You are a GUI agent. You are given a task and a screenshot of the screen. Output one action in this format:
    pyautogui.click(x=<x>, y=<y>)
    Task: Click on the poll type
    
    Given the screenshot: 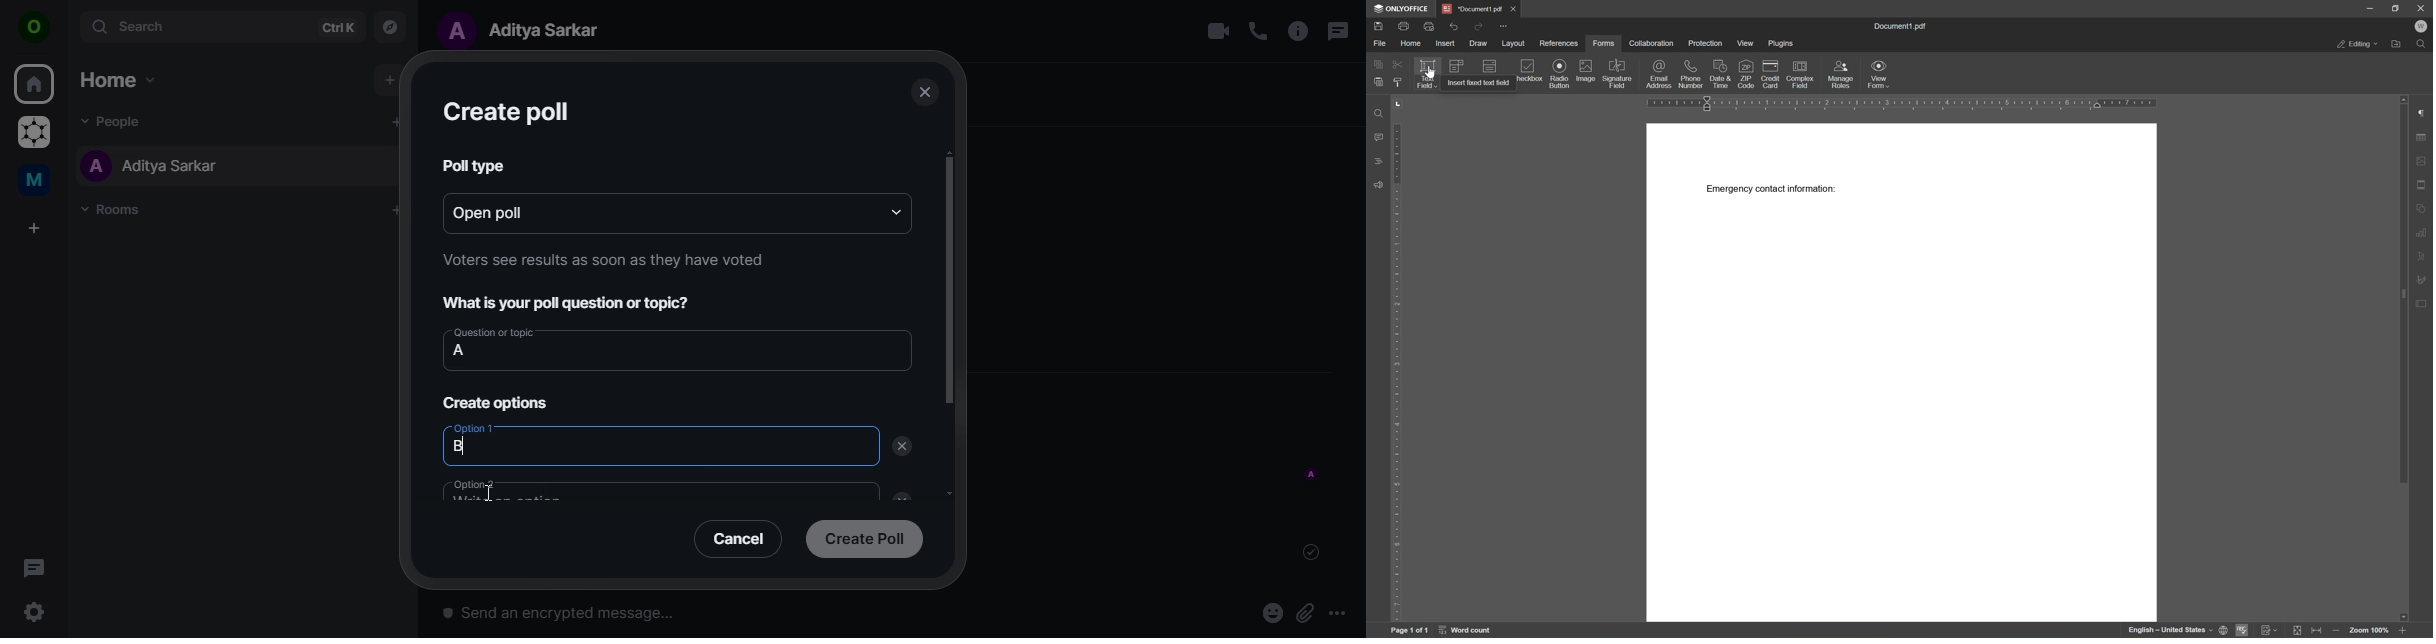 What is the action you would take?
    pyautogui.click(x=470, y=164)
    